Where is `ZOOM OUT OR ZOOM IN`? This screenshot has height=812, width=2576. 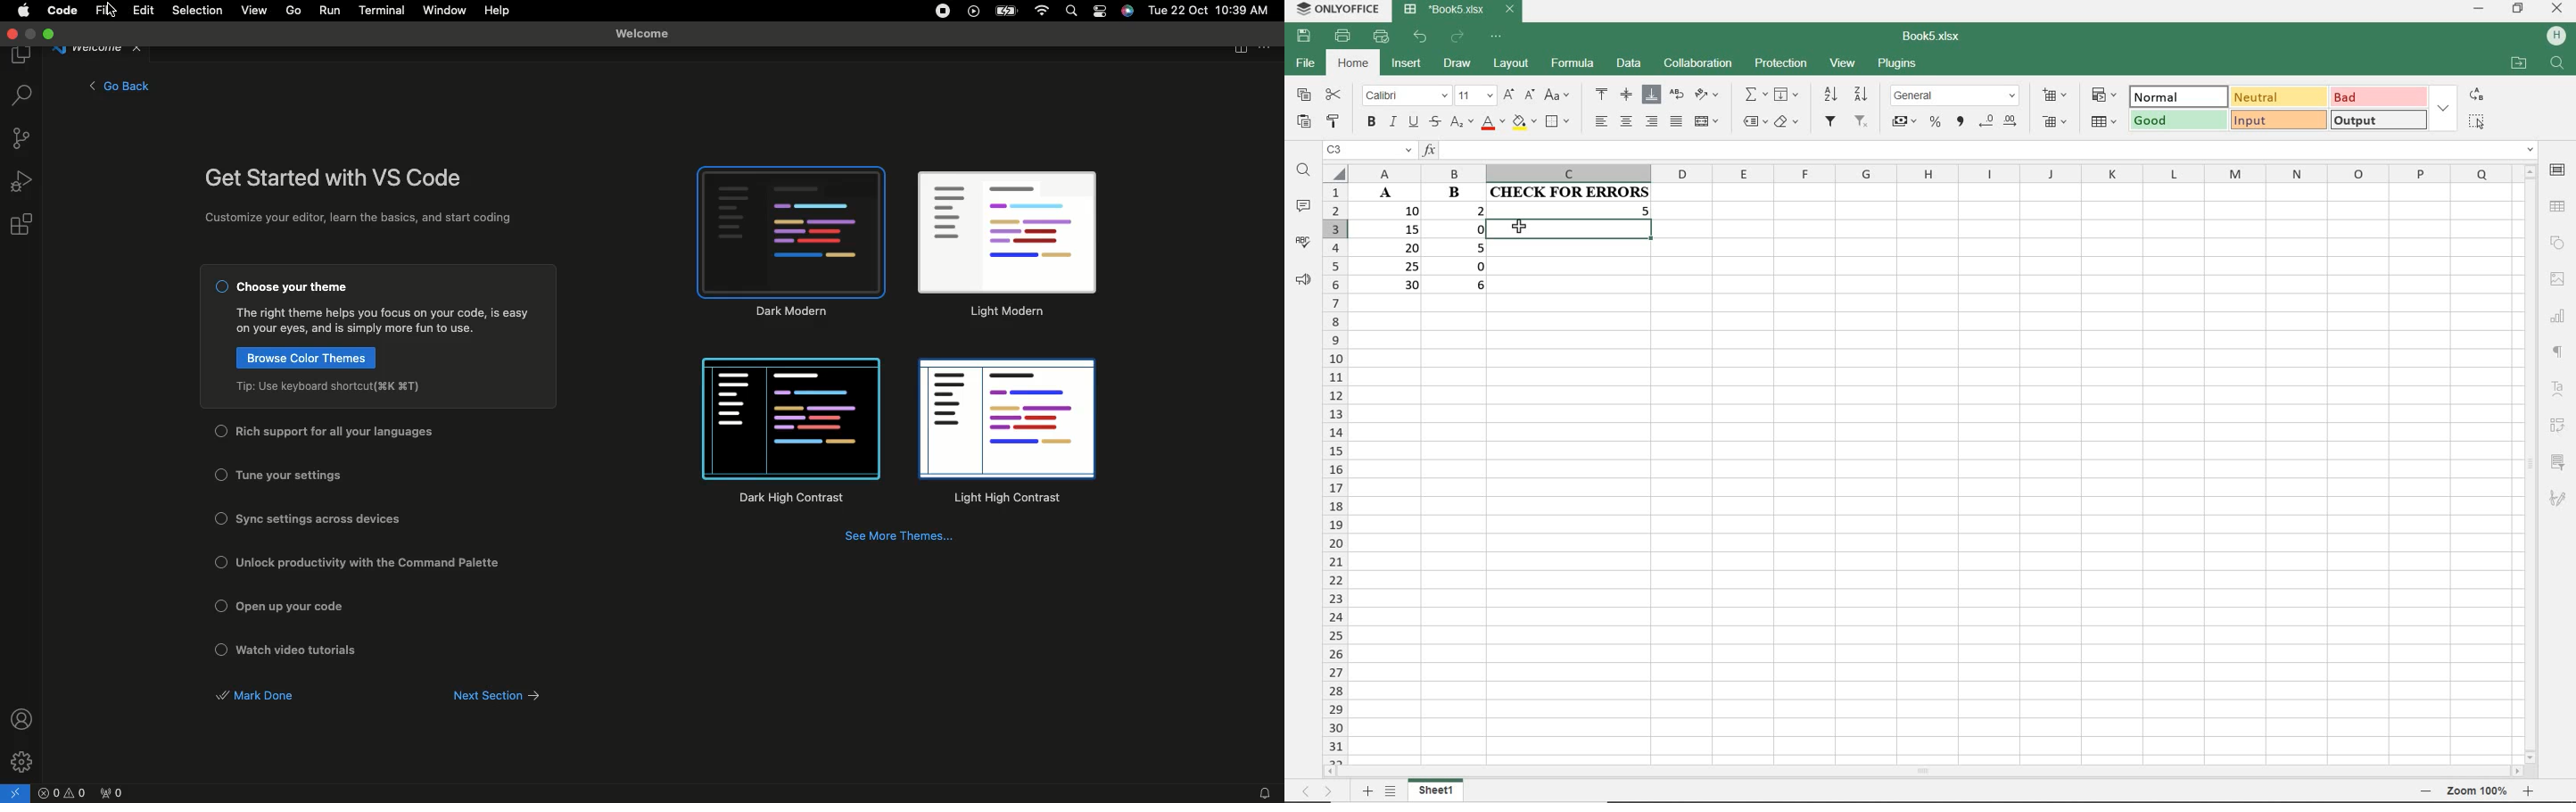 ZOOM OUT OR ZOOM IN is located at coordinates (2478, 792).